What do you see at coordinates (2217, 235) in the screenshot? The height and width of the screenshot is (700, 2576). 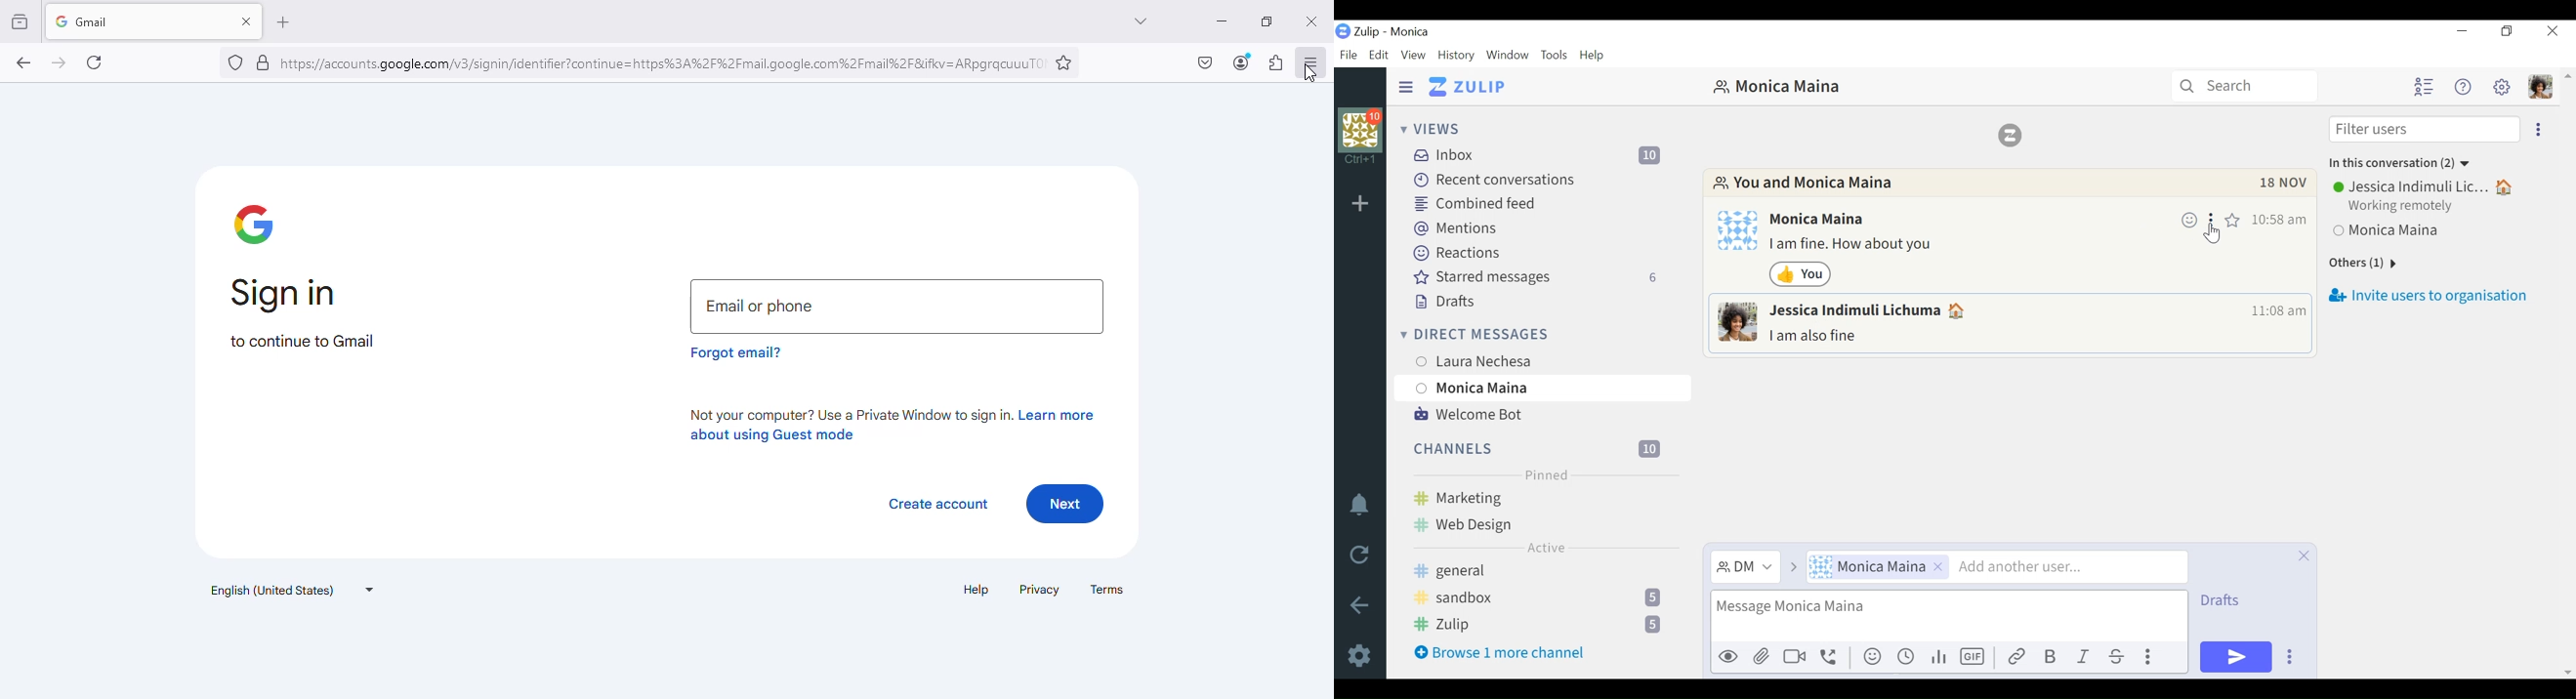 I see `Cursor` at bounding box center [2217, 235].